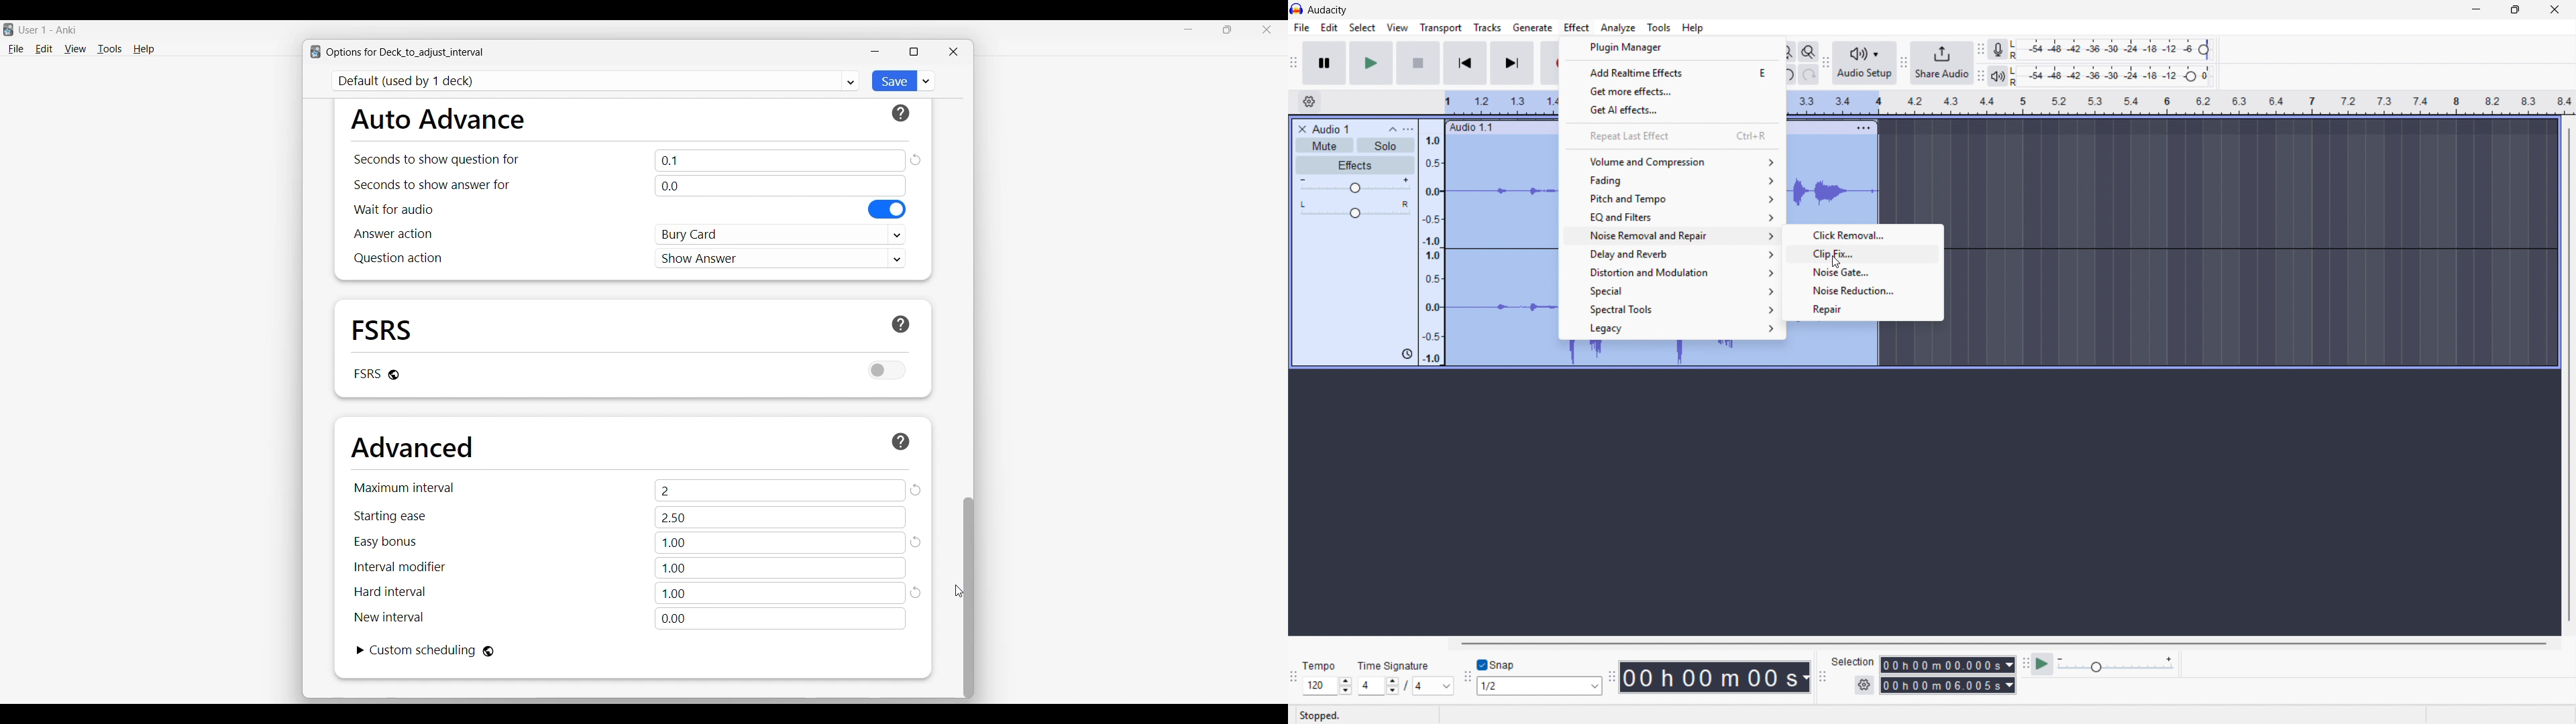 The width and height of the screenshot is (2576, 728). I want to click on Indicates hard interval, so click(390, 592).